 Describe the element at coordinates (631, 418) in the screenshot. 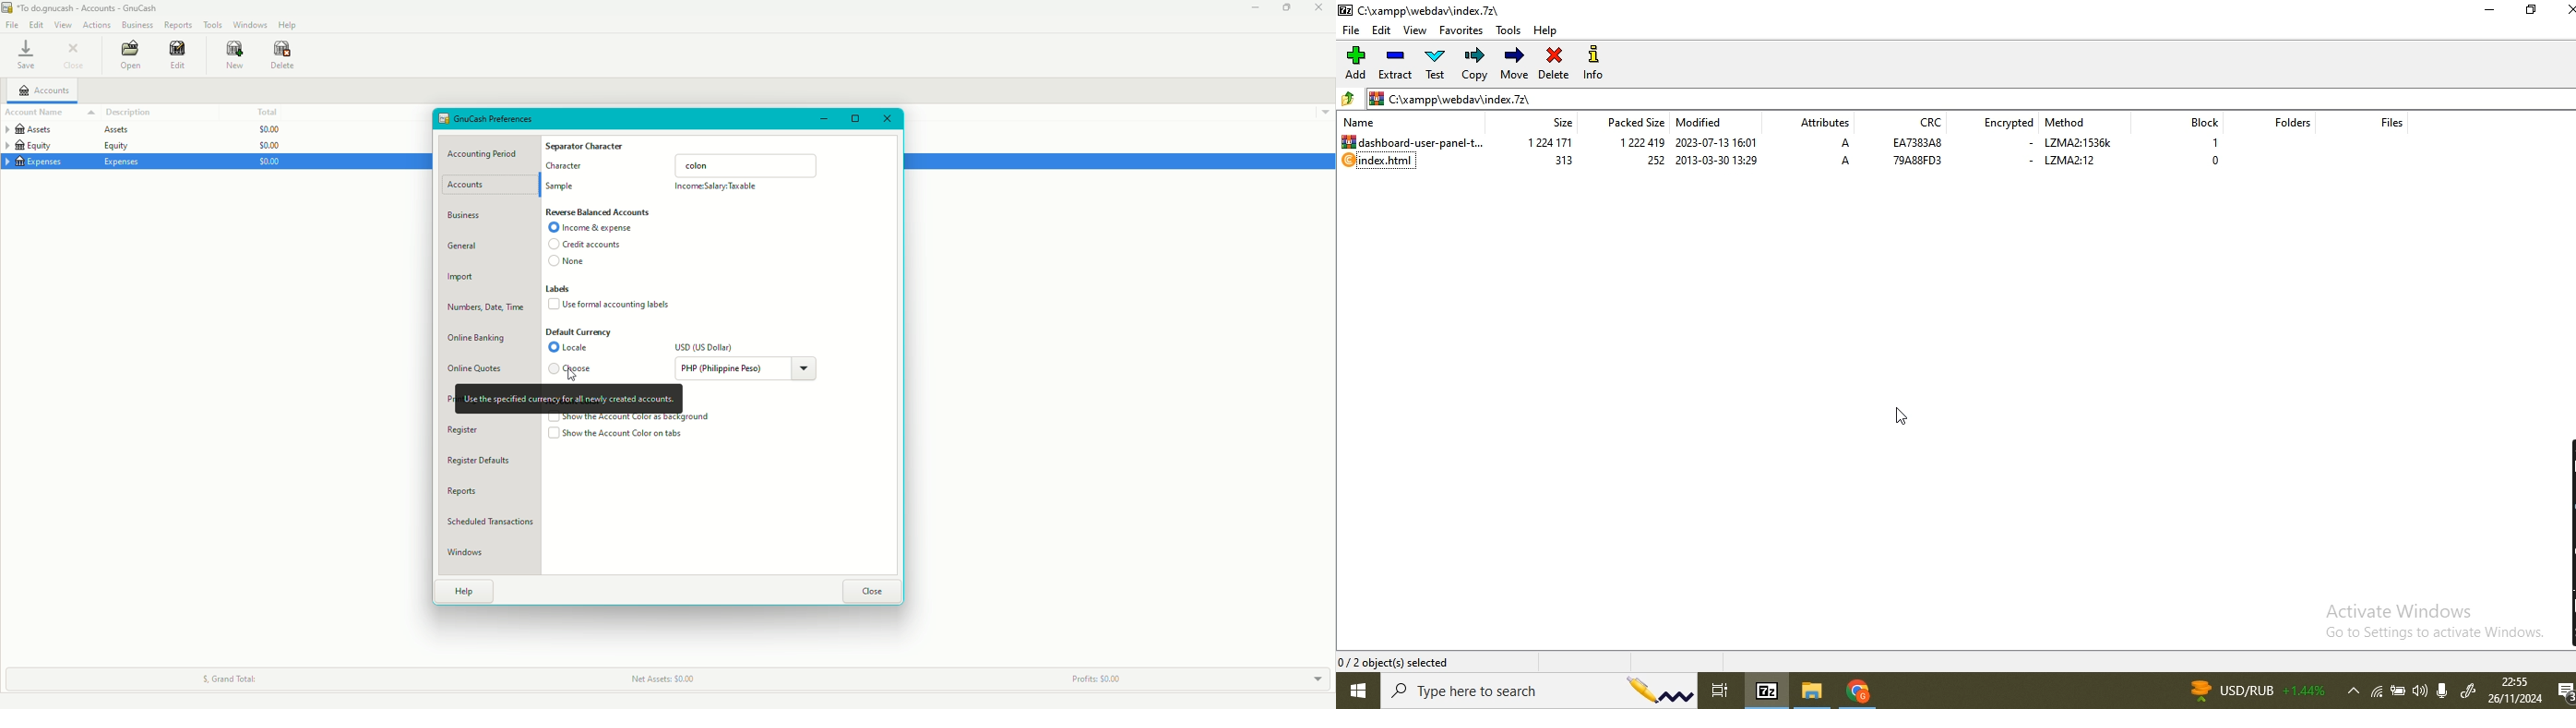

I see `Show the account color as background` at that location.